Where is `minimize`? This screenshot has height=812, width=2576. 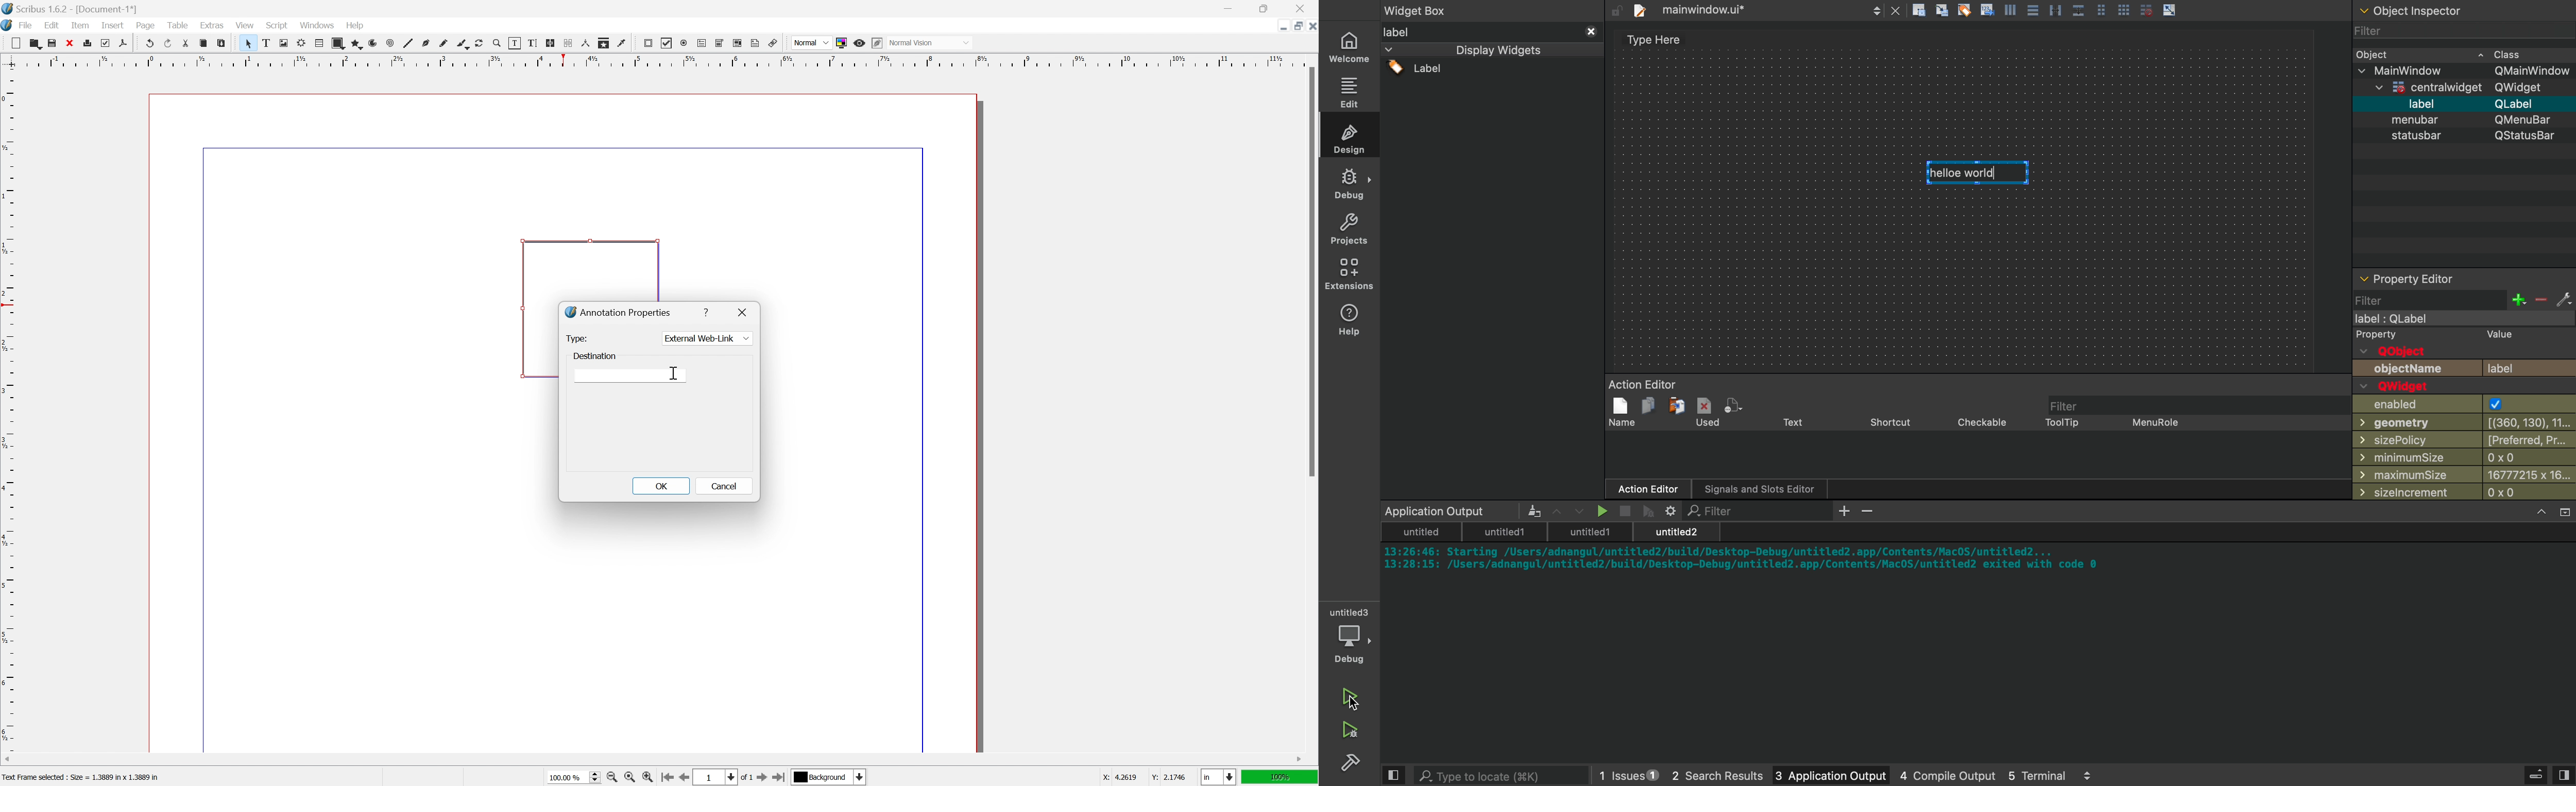 minimize is located at coordinates (1227, 7).